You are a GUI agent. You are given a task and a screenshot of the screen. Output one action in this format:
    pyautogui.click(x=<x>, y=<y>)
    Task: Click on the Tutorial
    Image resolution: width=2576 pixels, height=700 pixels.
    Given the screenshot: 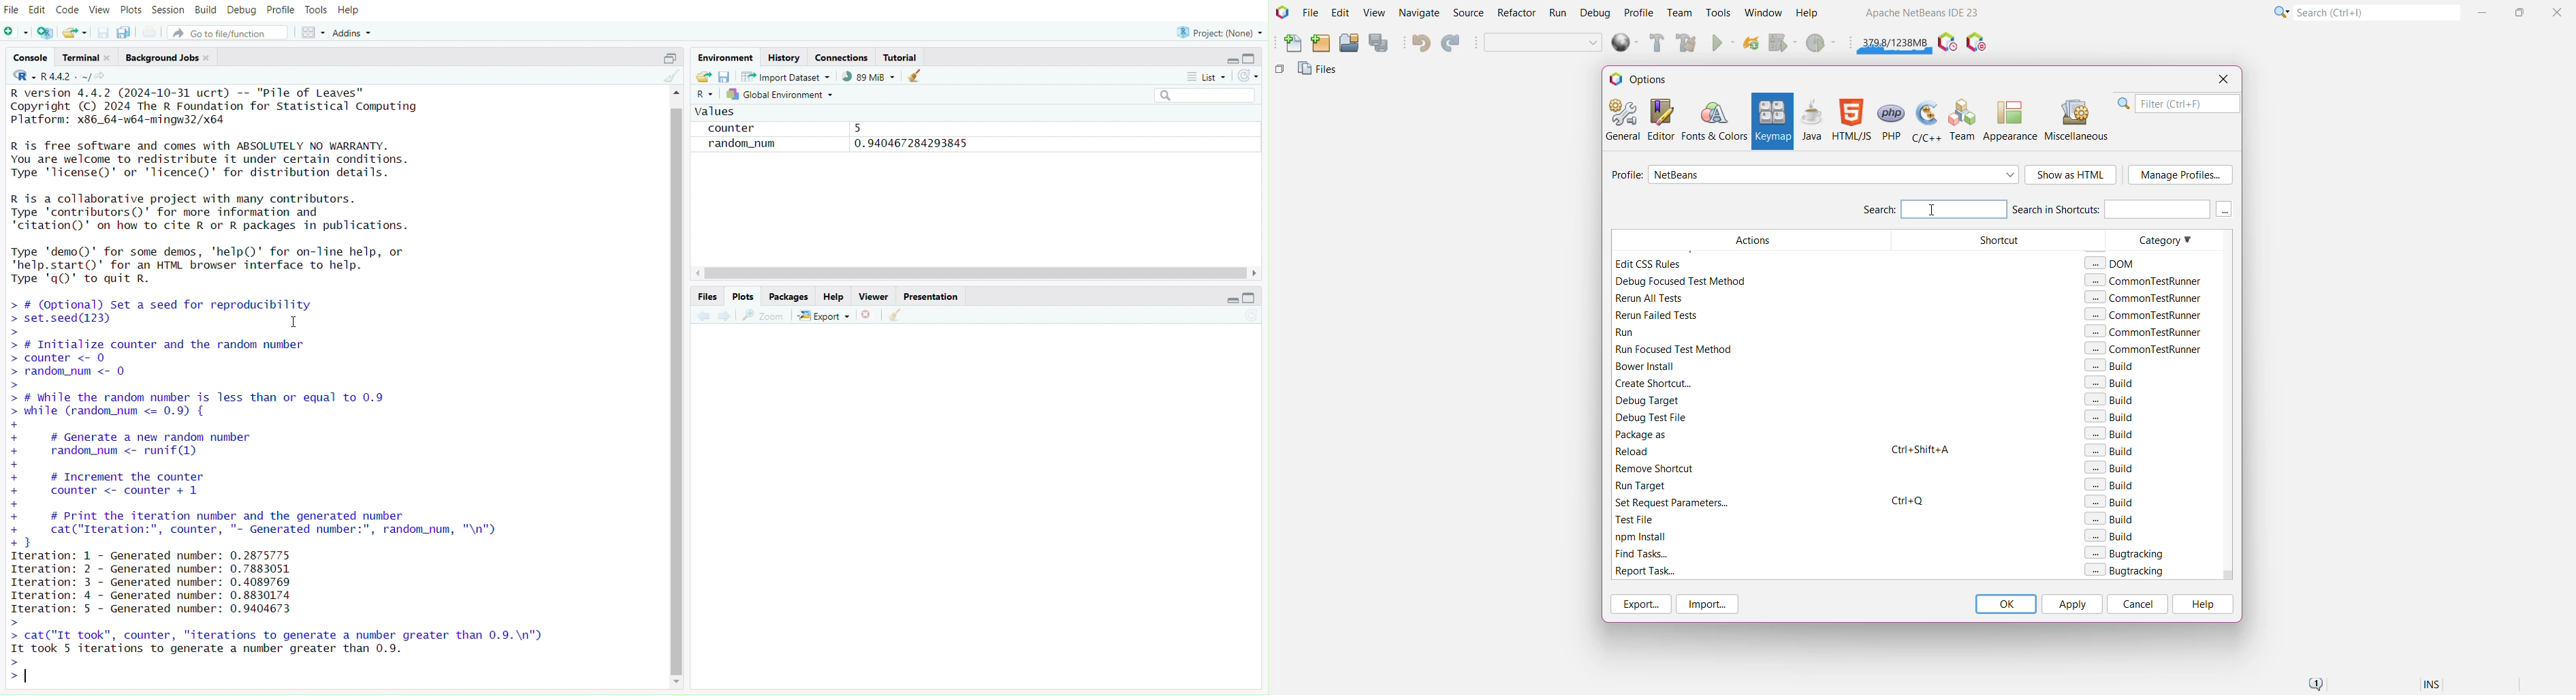 What is the action you would take?
    pyautogui.click(x=902, y=57)
    